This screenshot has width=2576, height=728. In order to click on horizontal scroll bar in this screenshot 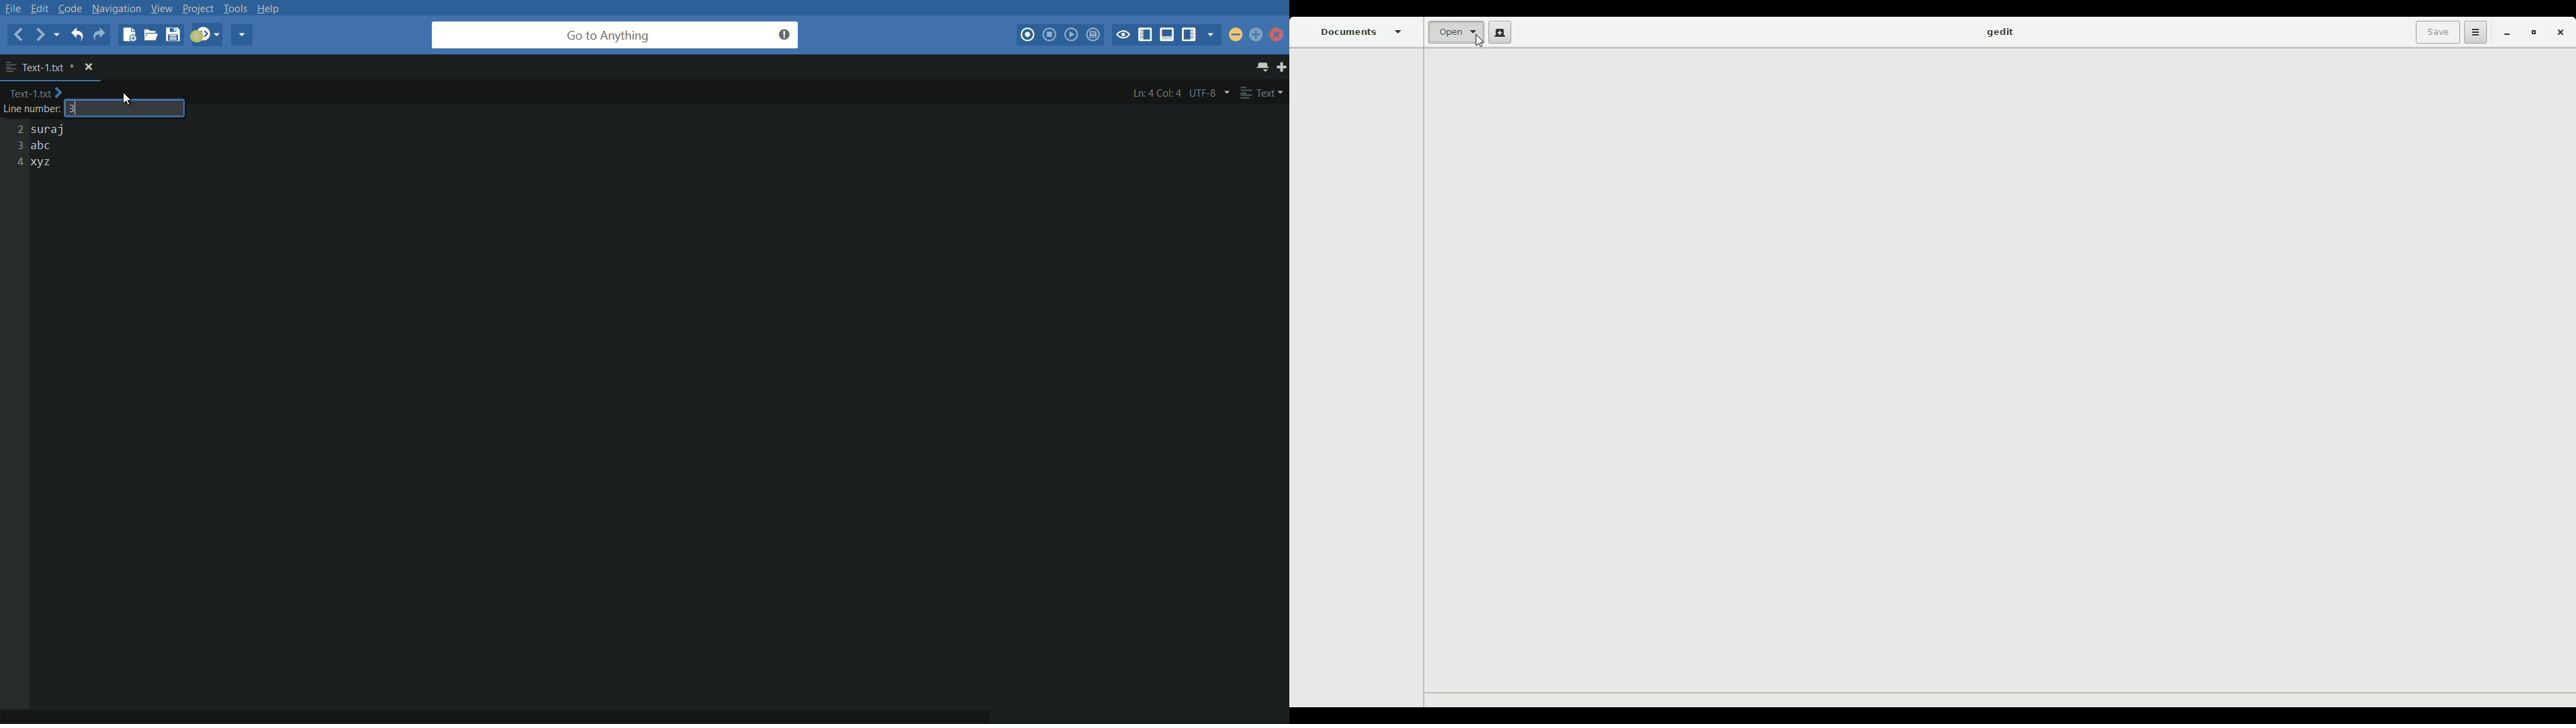, I will do `click(524, 707)`.